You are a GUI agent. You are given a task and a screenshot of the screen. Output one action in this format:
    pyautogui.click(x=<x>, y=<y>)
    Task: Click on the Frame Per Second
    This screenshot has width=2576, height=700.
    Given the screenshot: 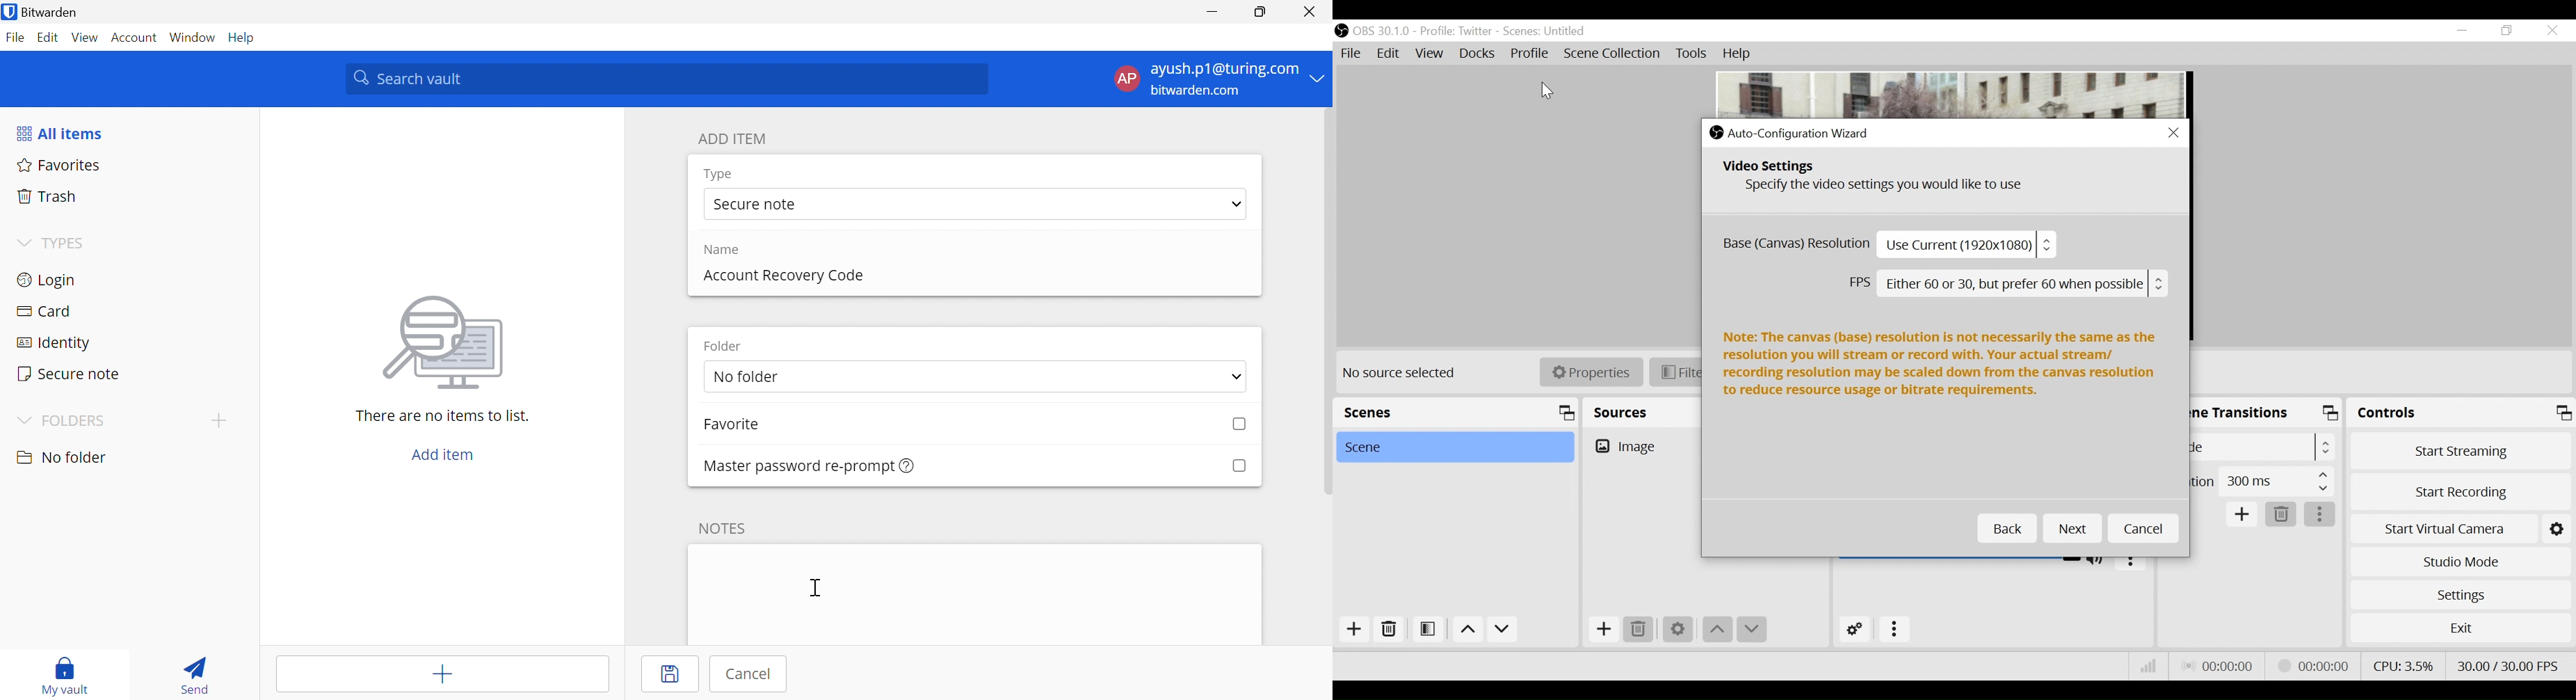 What is the action you would take?
    pyautogui.click(x=2508, y=664)
    